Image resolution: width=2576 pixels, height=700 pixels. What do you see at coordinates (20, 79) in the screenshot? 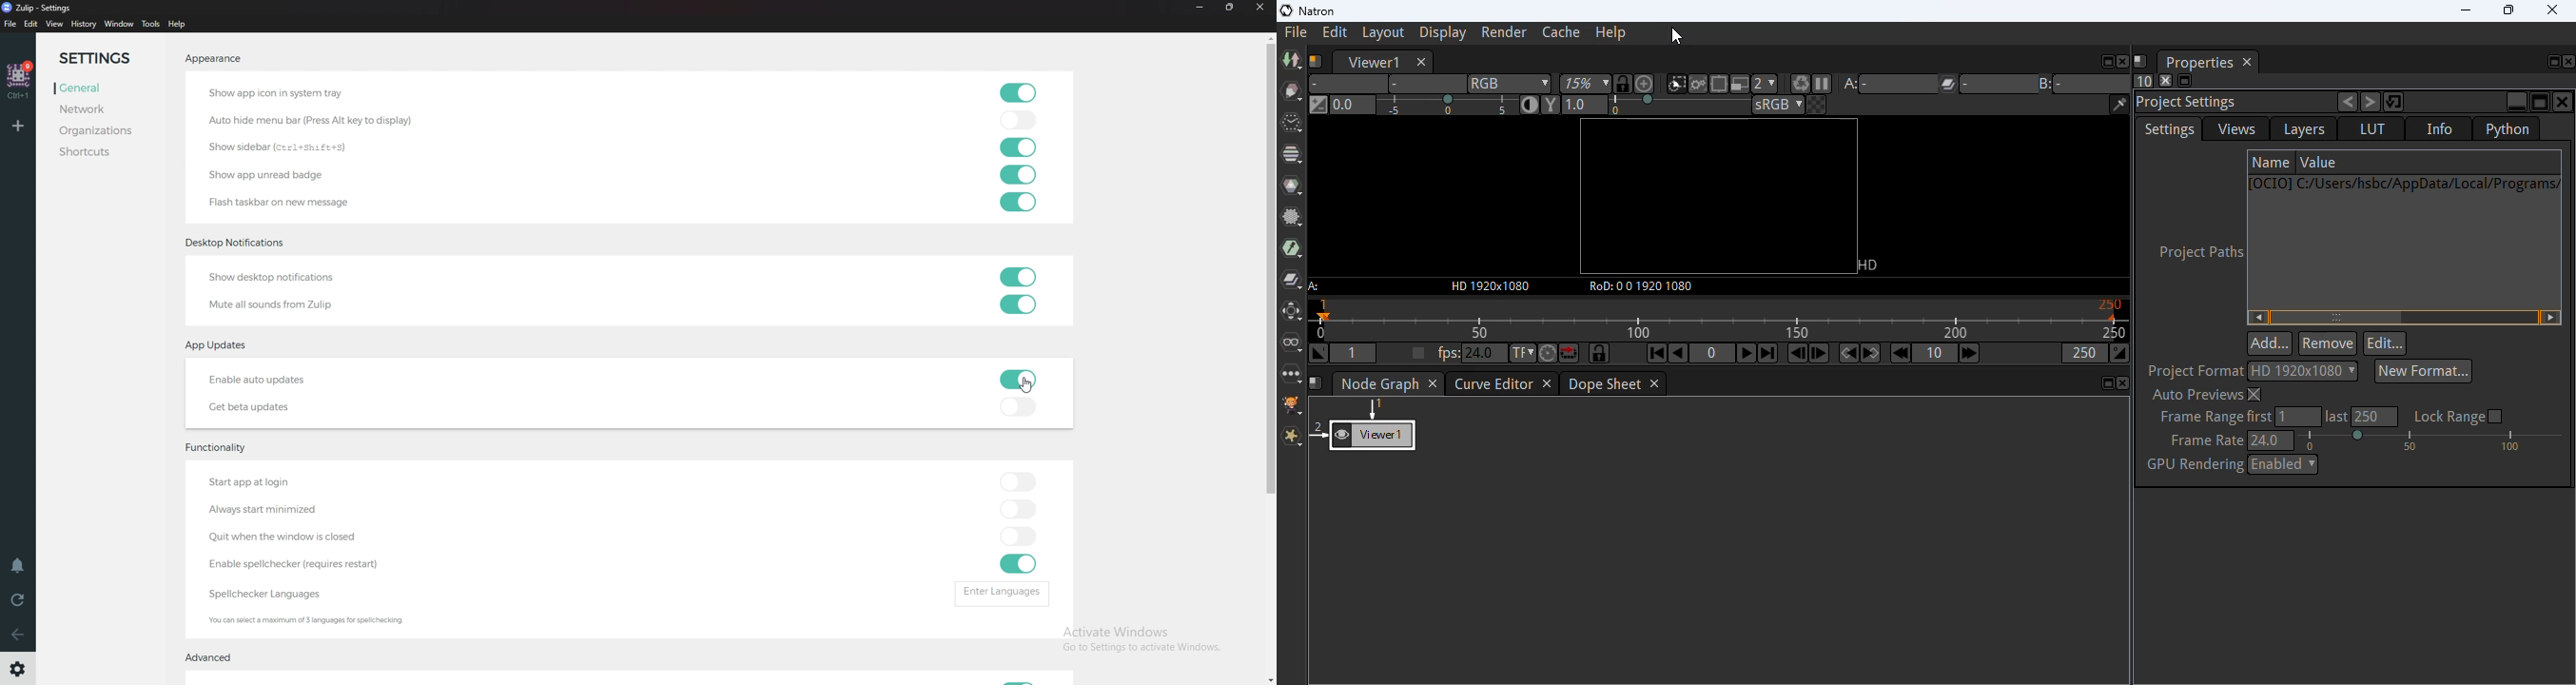
I see `Home` at bounding box center [20, 79].